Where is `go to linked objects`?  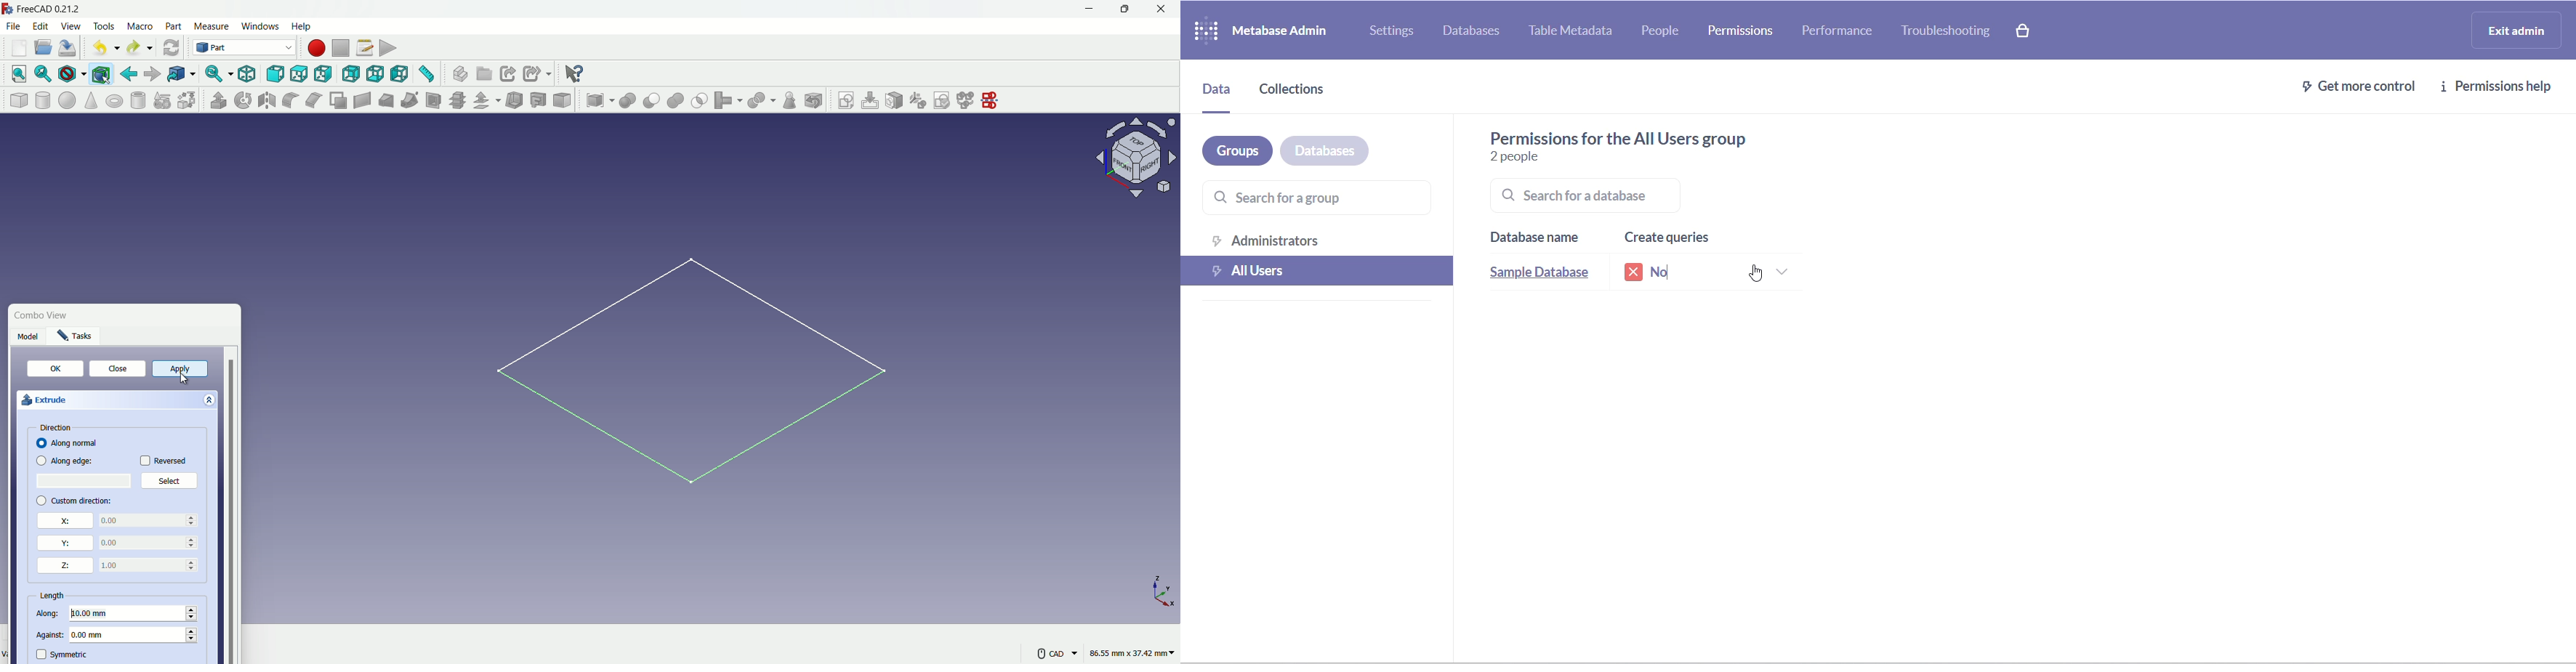 go to linked objects is located at coordinates (182, 73).